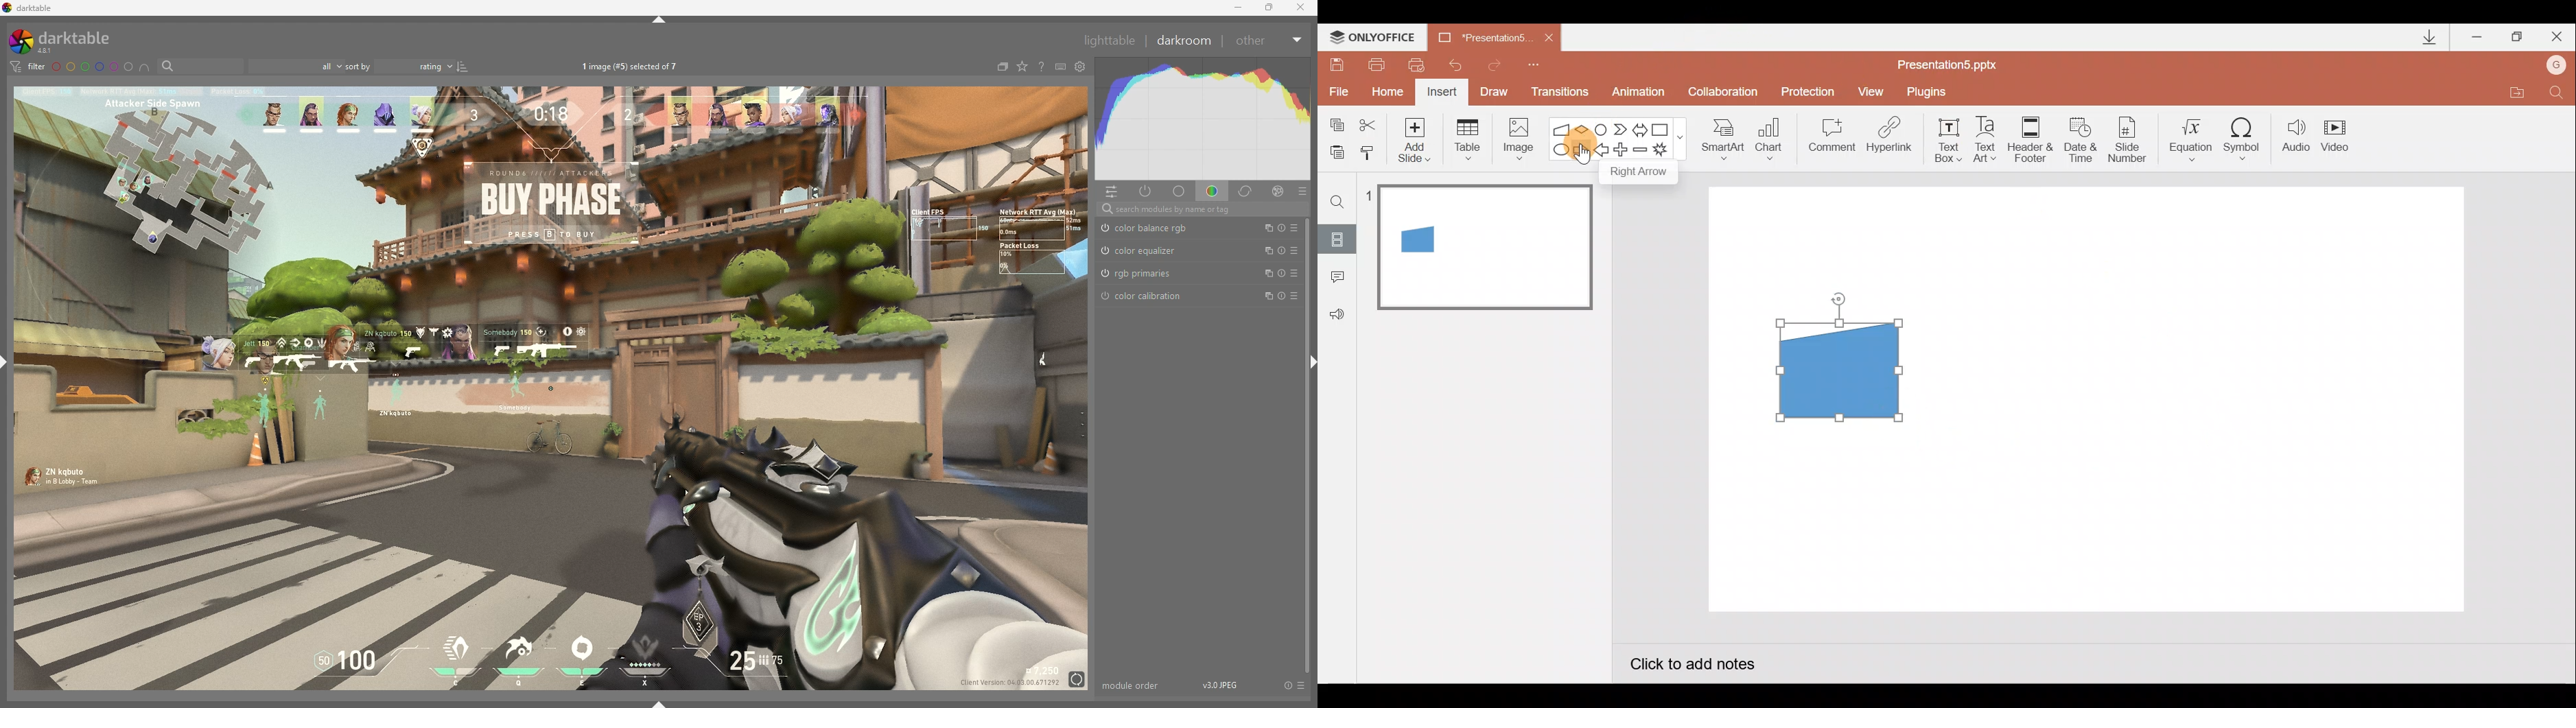 The height and width of the screenshot is (728, 2576). What do you see at coordinates (1142, 296) in the screenshot?
I see `color calibration` at bounding box center [1142, 296].